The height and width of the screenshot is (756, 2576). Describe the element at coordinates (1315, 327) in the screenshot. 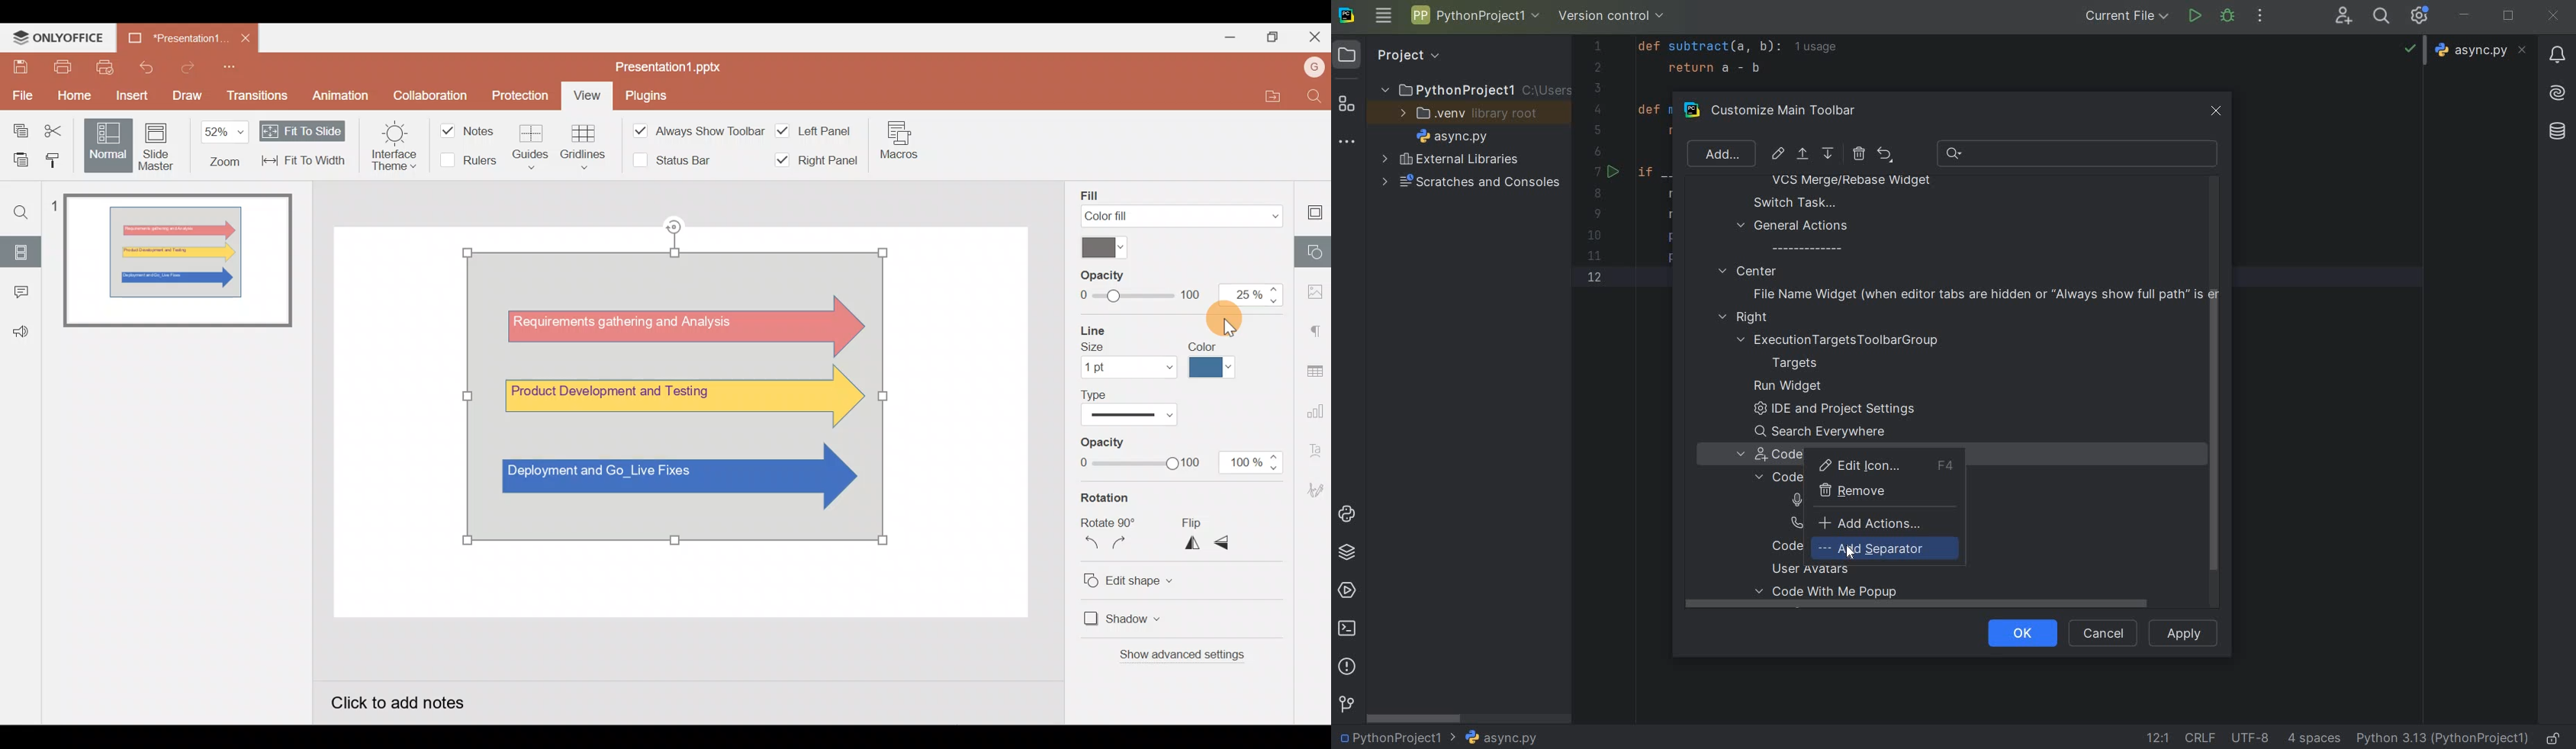

I see `Paragraph settings` at that location.